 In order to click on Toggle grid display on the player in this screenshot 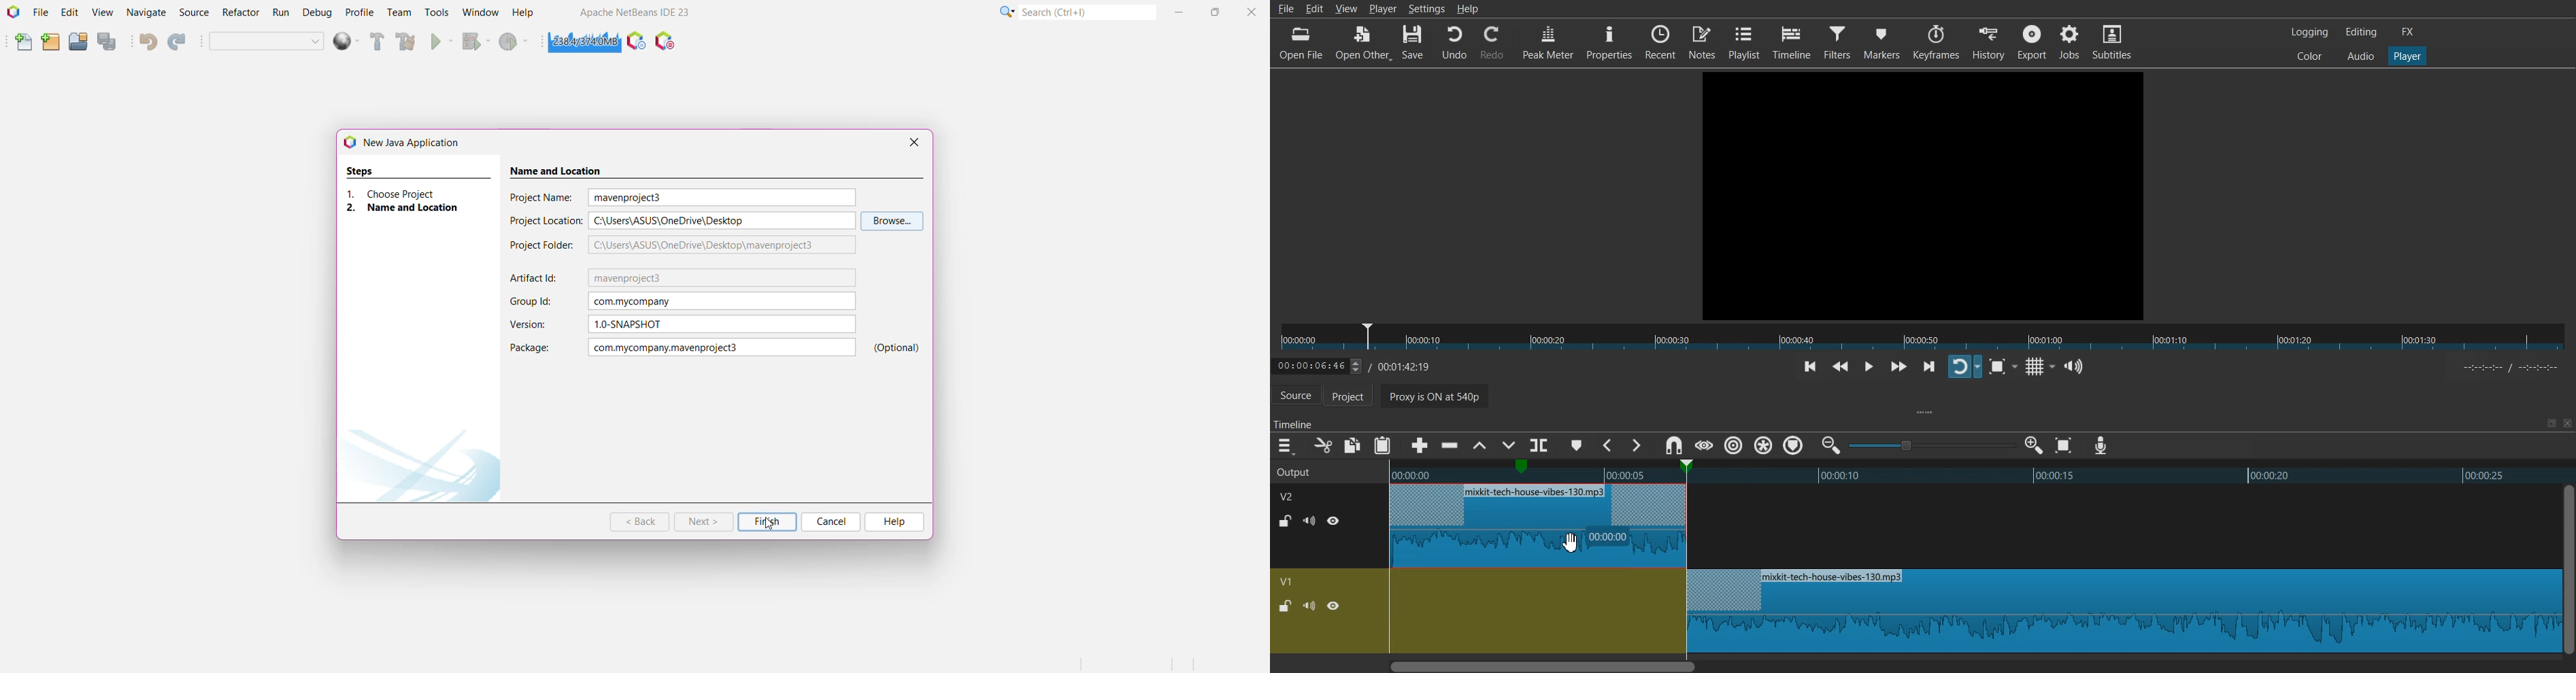, I will do `click(2037, 367)`.